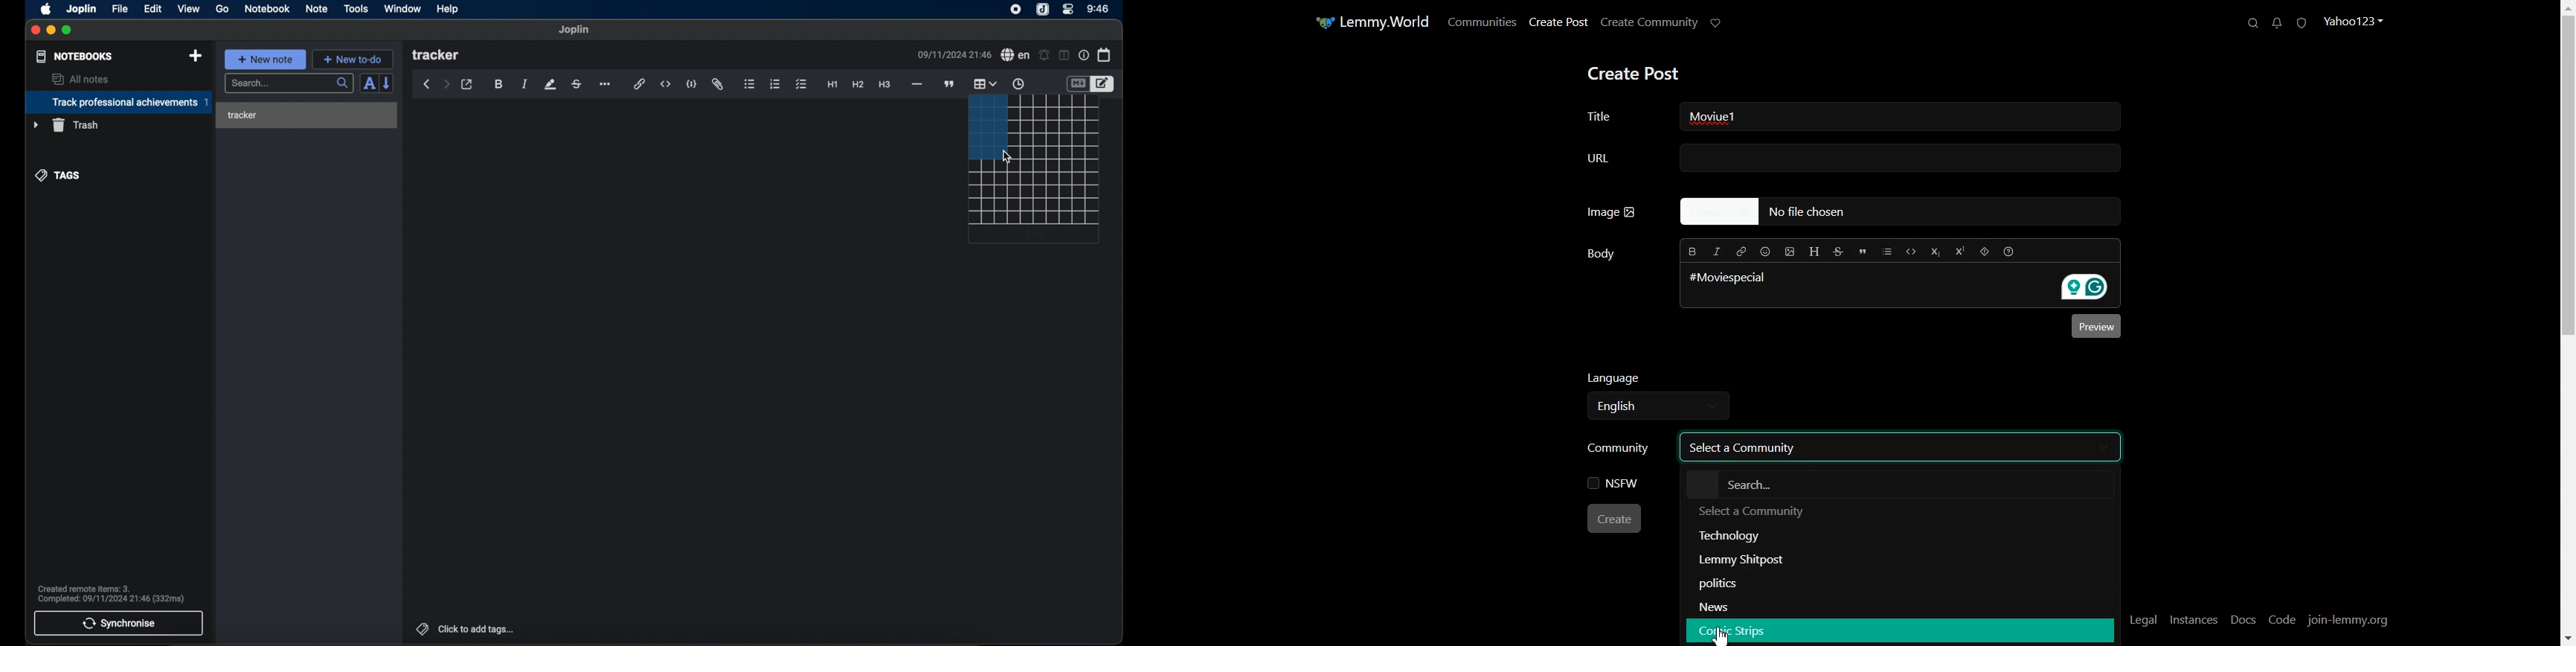 This screenshot has height=672, width=2576. I want to click on Text, so click(1757, 511).